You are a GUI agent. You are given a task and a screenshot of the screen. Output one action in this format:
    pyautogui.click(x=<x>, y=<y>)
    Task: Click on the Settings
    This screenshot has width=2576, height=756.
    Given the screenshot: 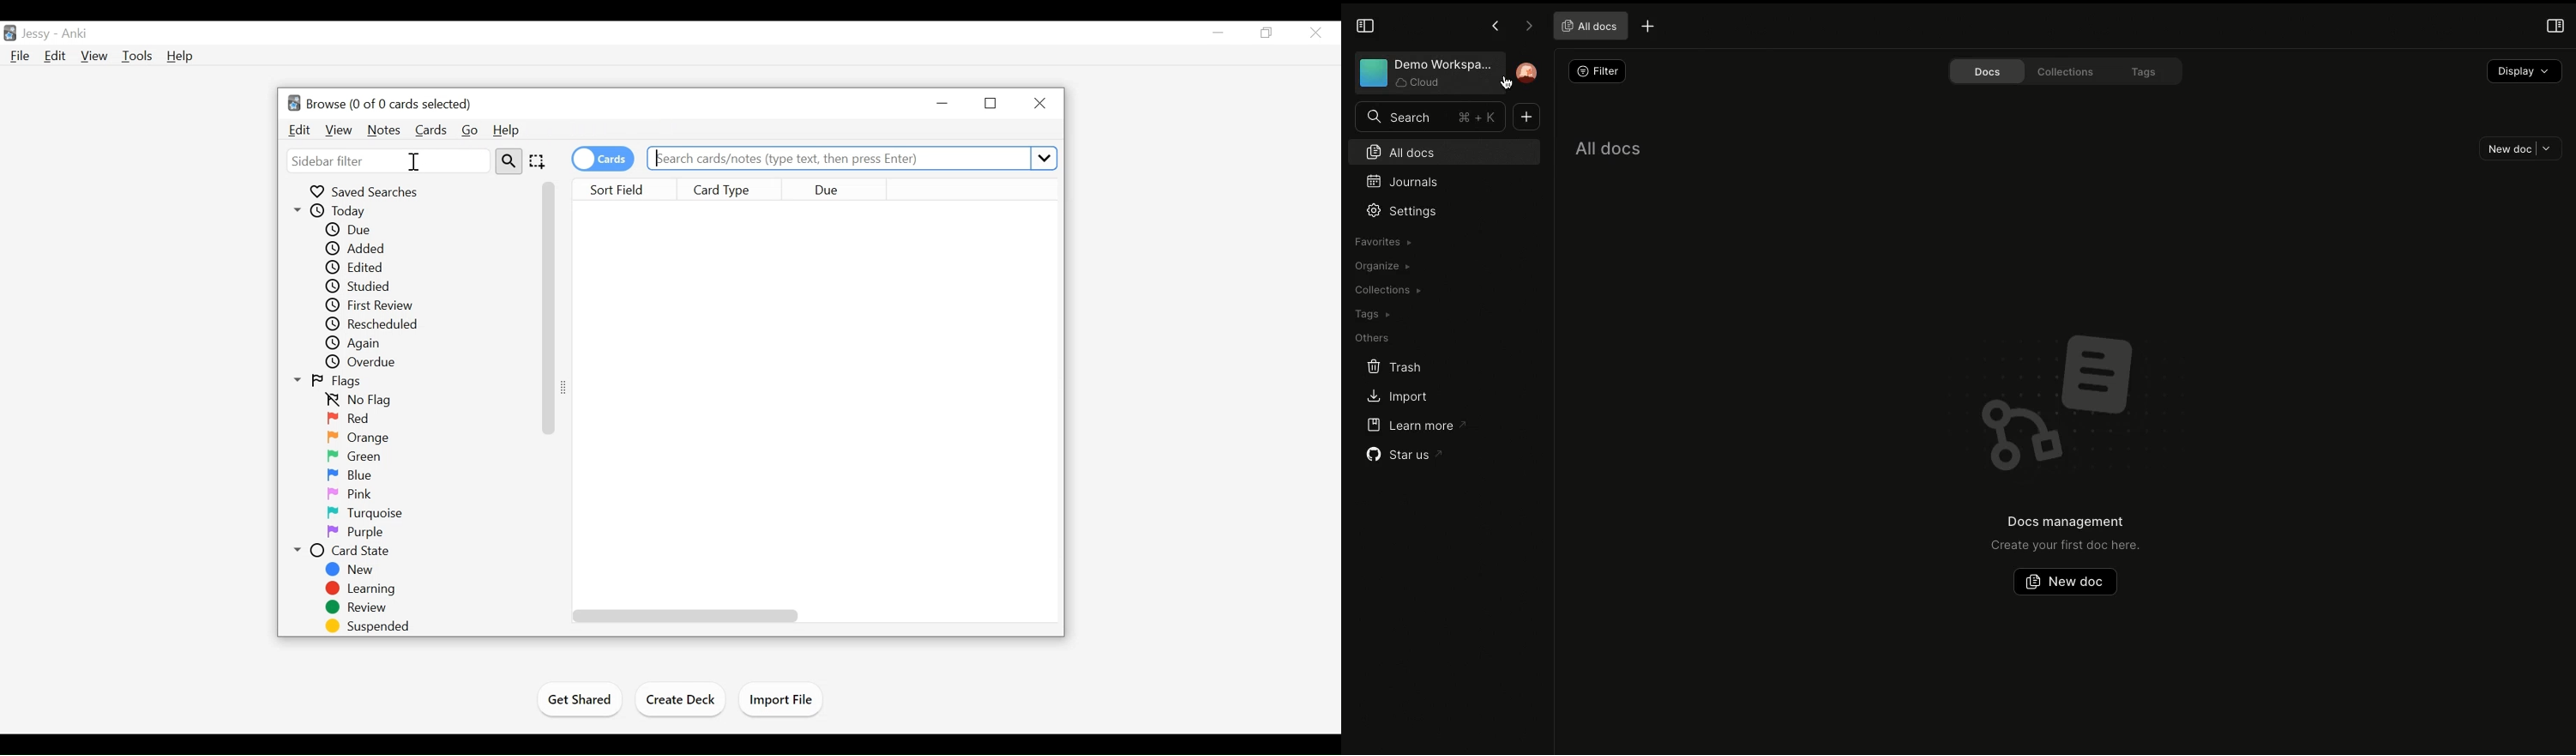 What is the action you would take?
    pyautogui.click(x=1406, y=211)
    